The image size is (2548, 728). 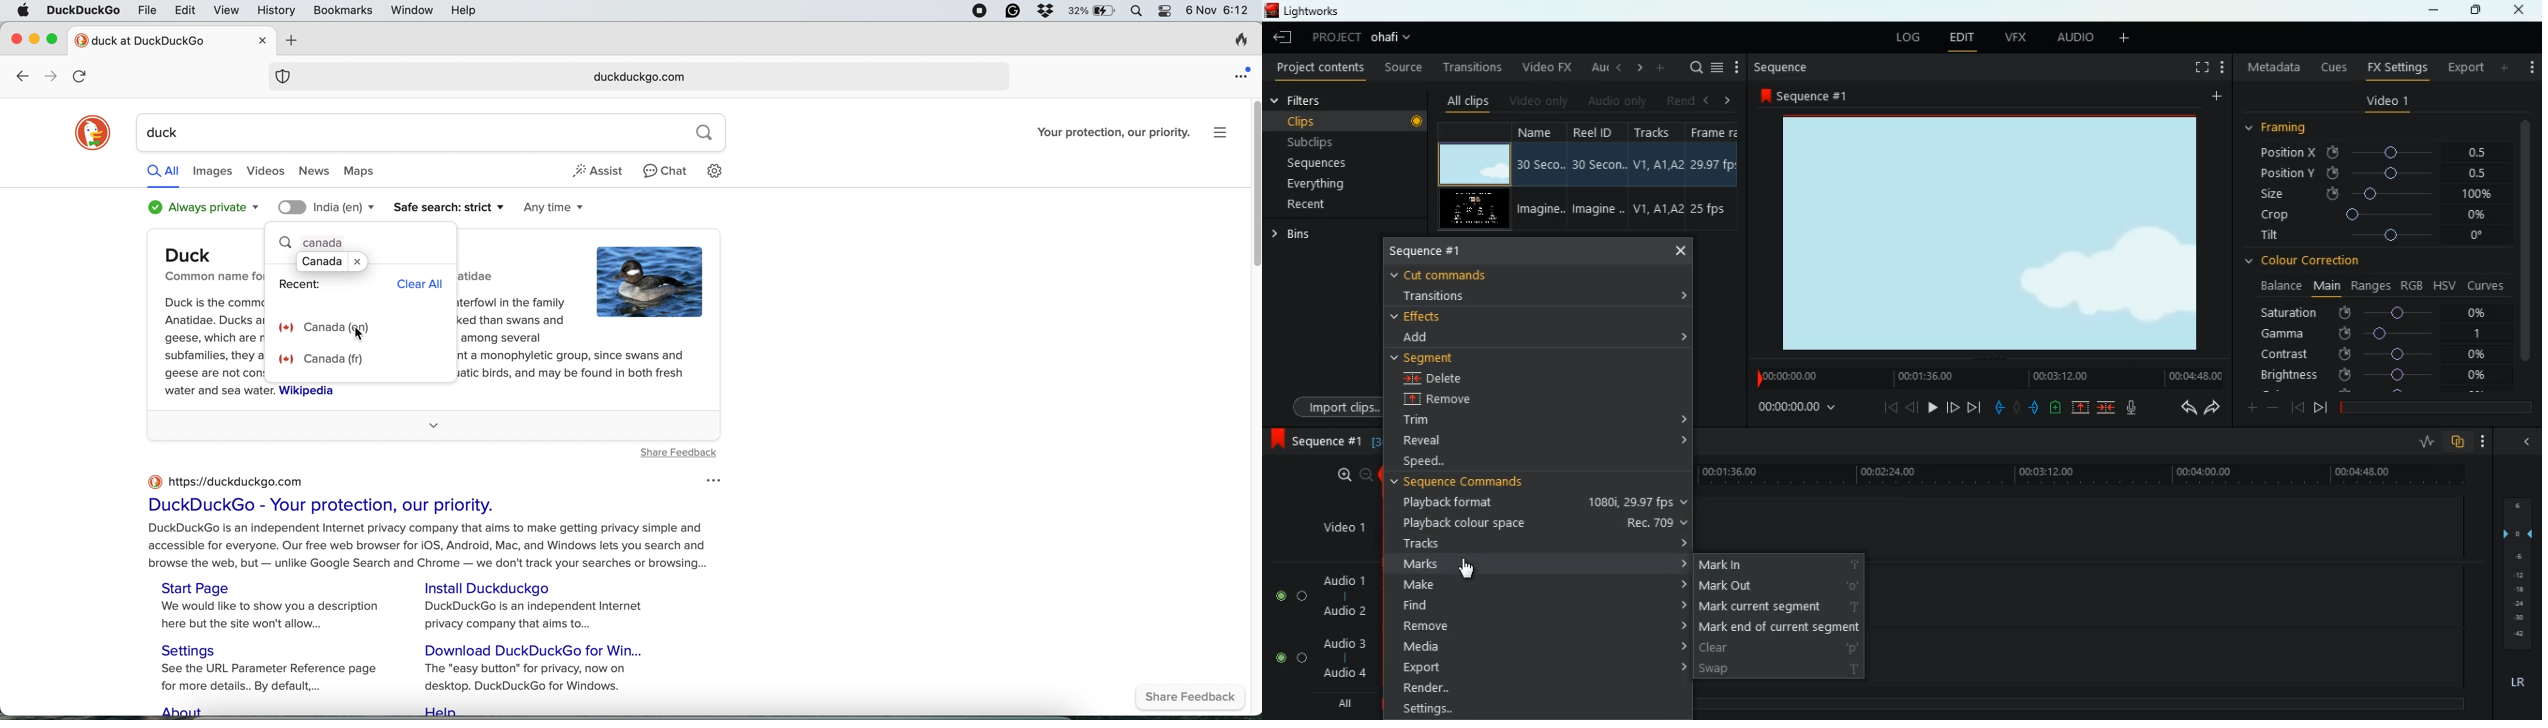 I want to click on sequence, so click(x=1784, y=68).